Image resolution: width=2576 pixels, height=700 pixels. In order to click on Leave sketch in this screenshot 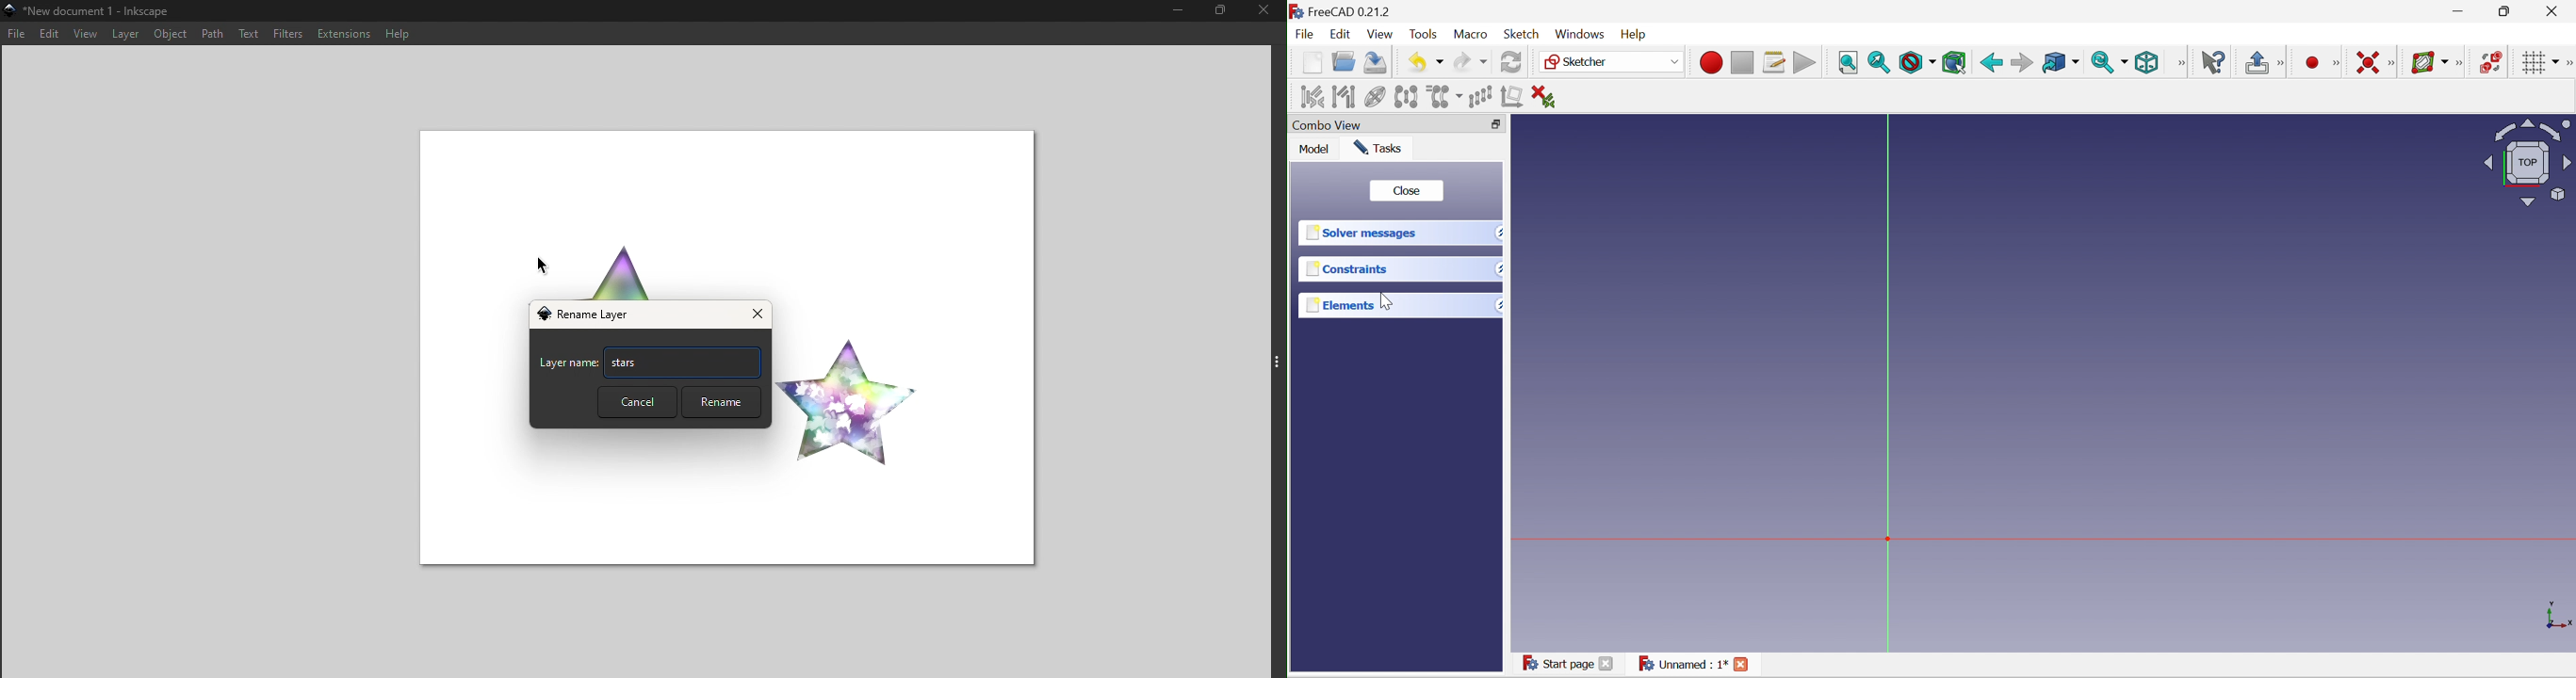, I will do `click(2258, 62)`.